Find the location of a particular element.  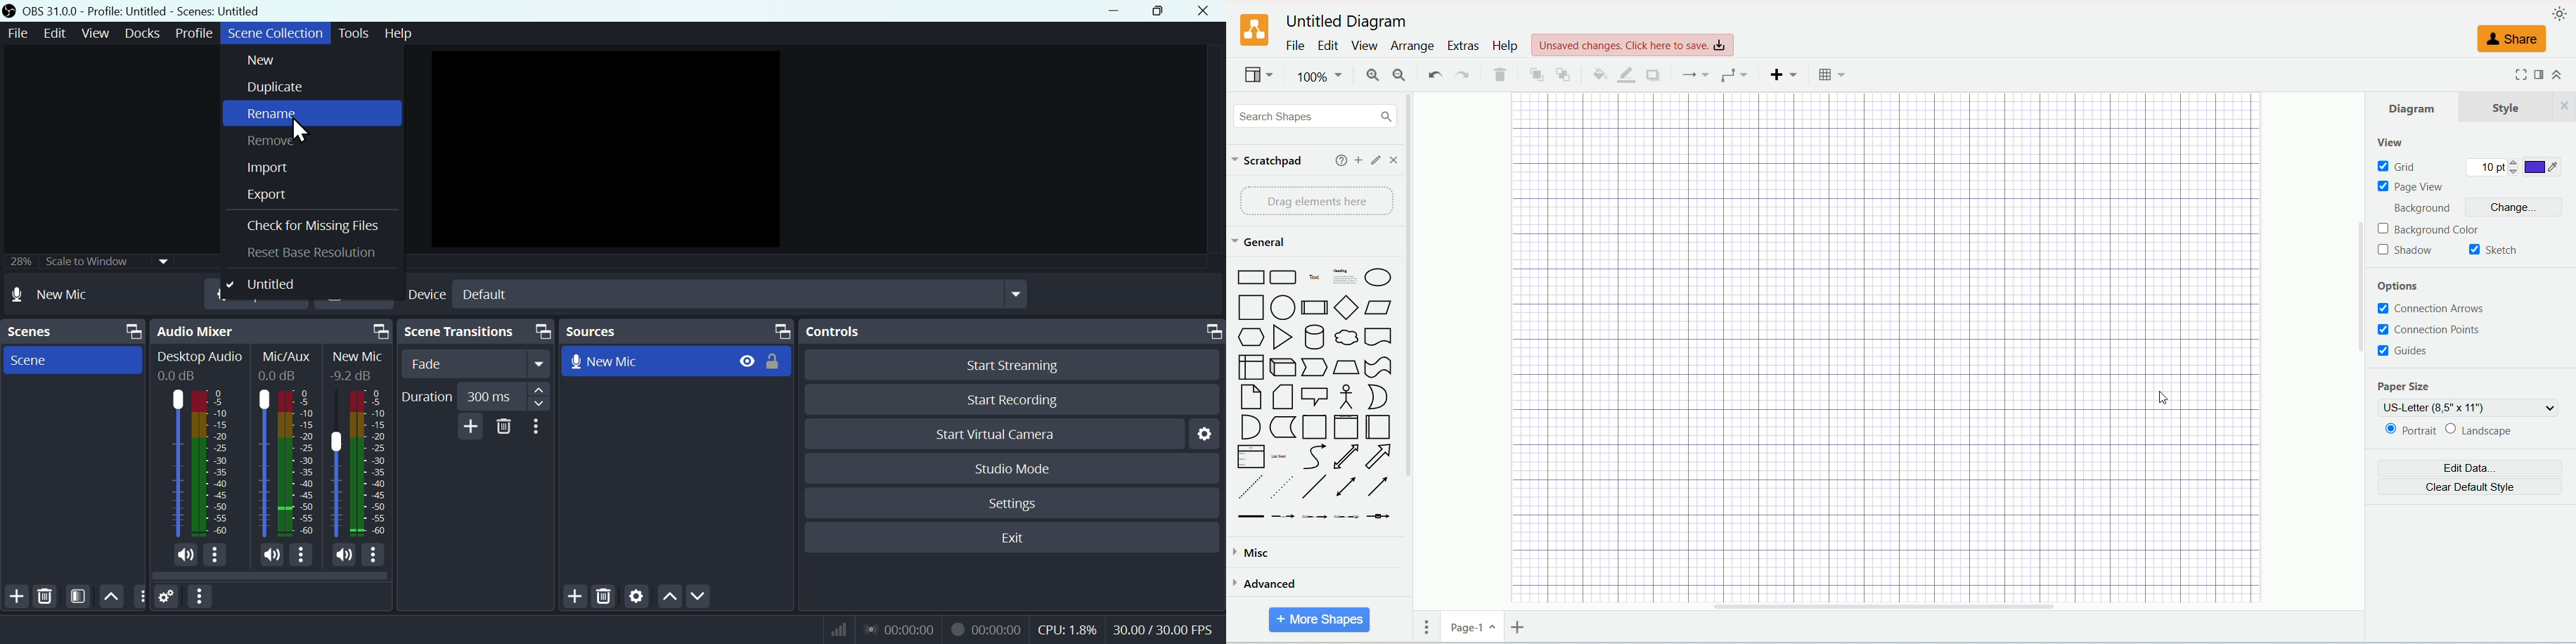

And is located at coordinates (1251, 427).